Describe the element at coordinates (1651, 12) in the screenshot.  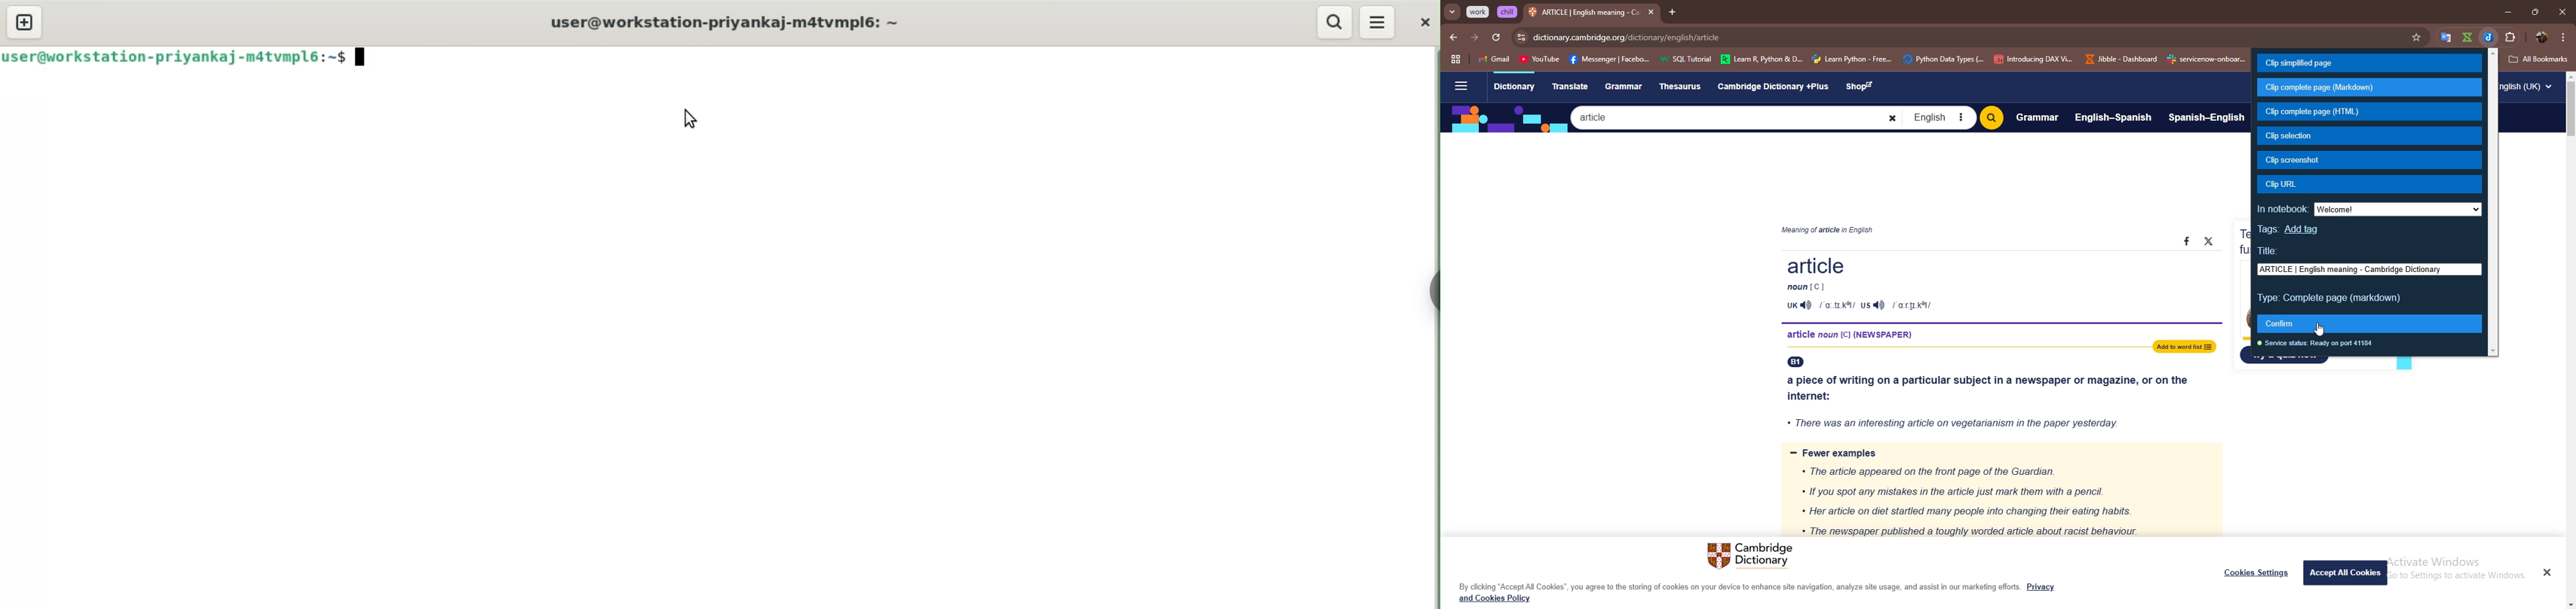
I see `close tab` at that location.